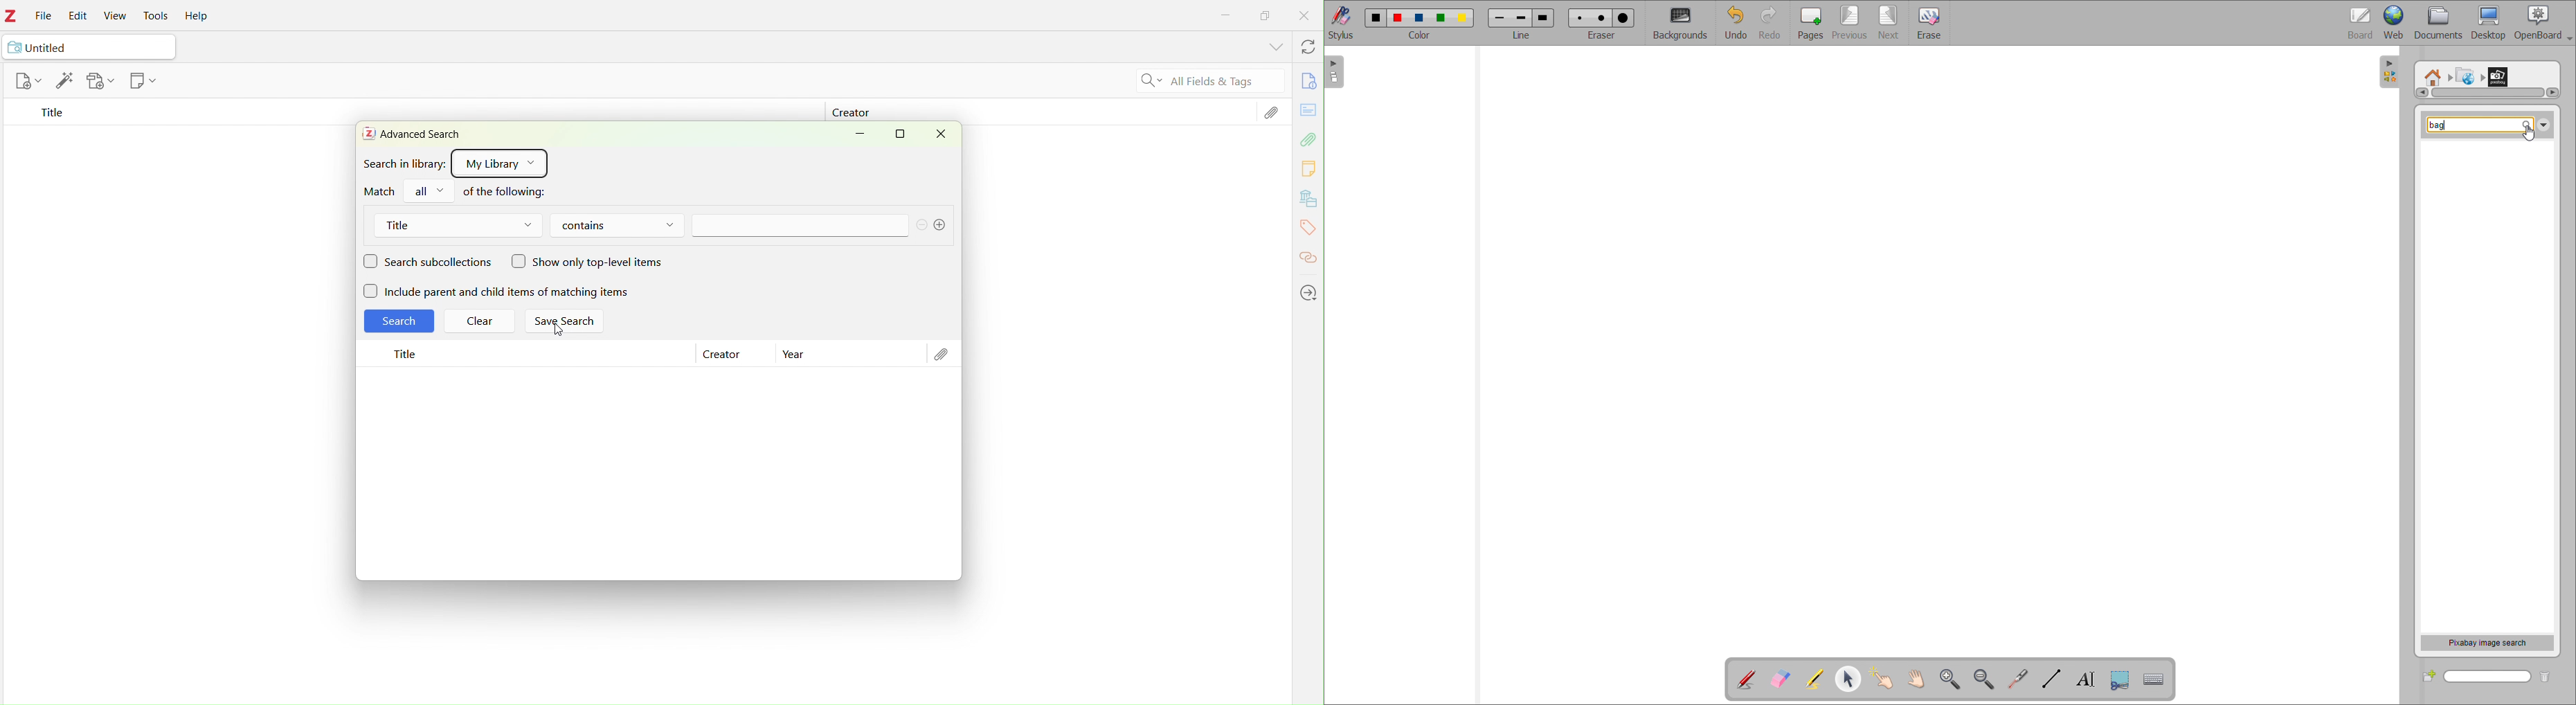 Image resolution: width=2576 pixels, height=728 pixels. Describe the element at coordinates (51, 114) in the screenshot. I see `Title` at that location.